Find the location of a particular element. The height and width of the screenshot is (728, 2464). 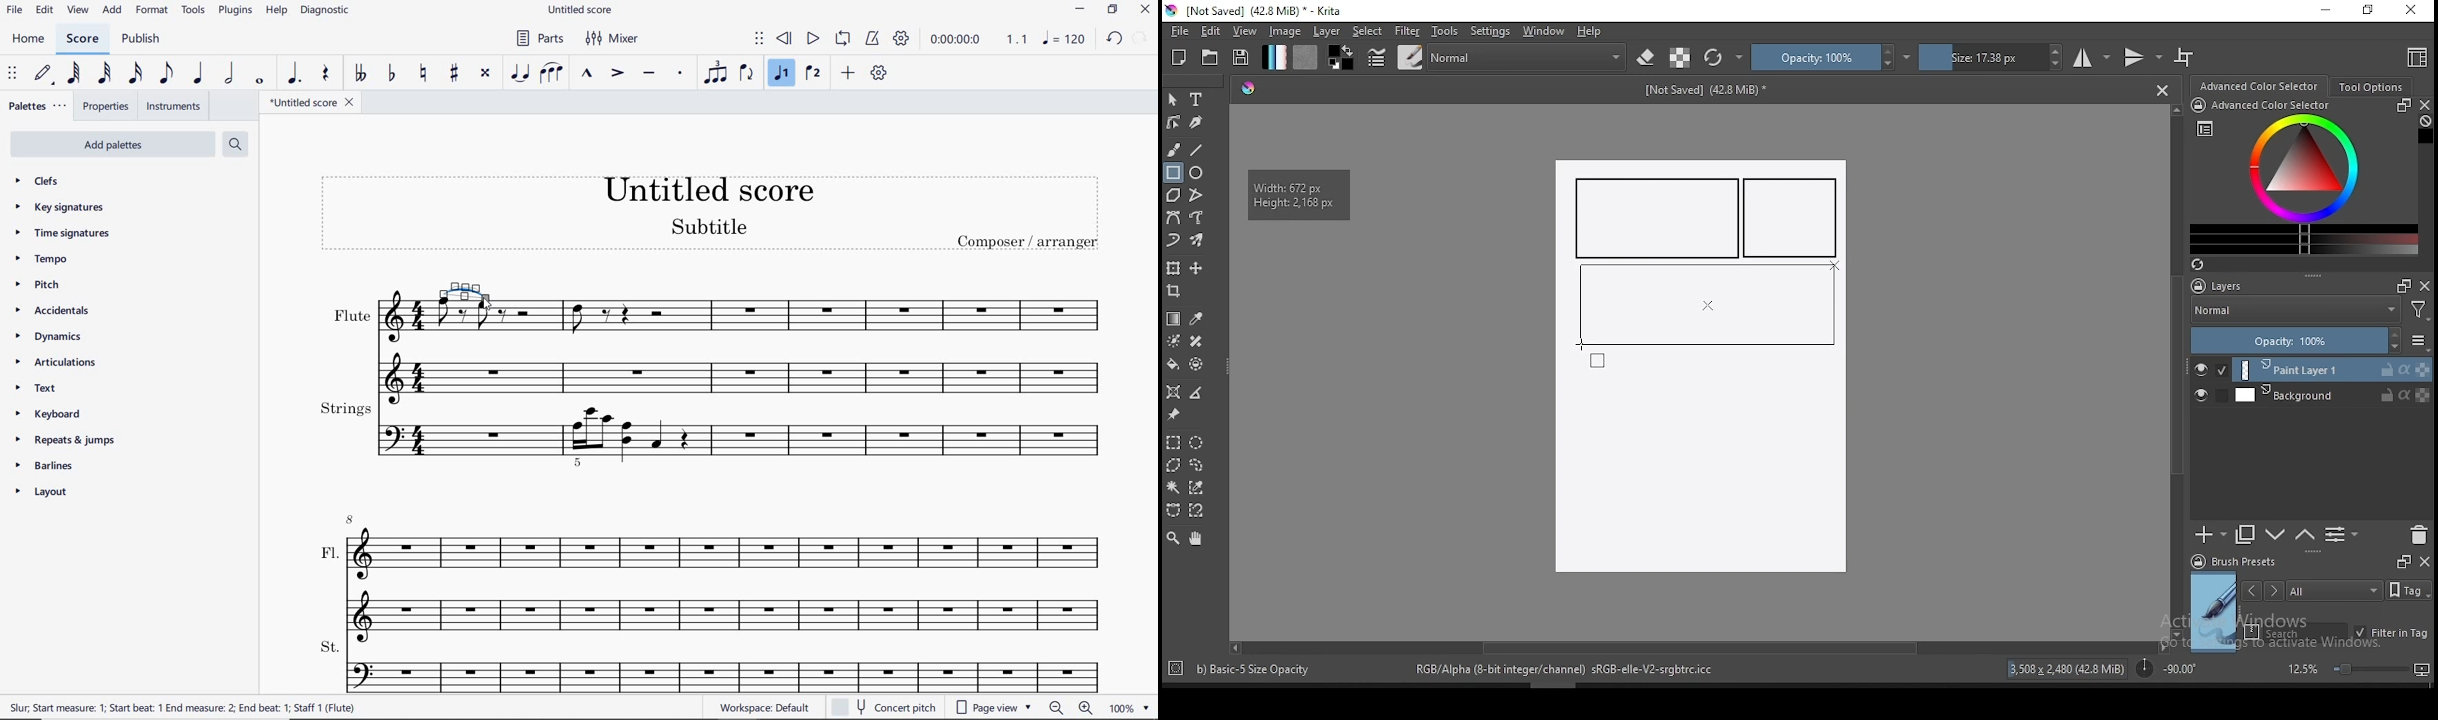

Clear is located at coordinates (2425, 123).